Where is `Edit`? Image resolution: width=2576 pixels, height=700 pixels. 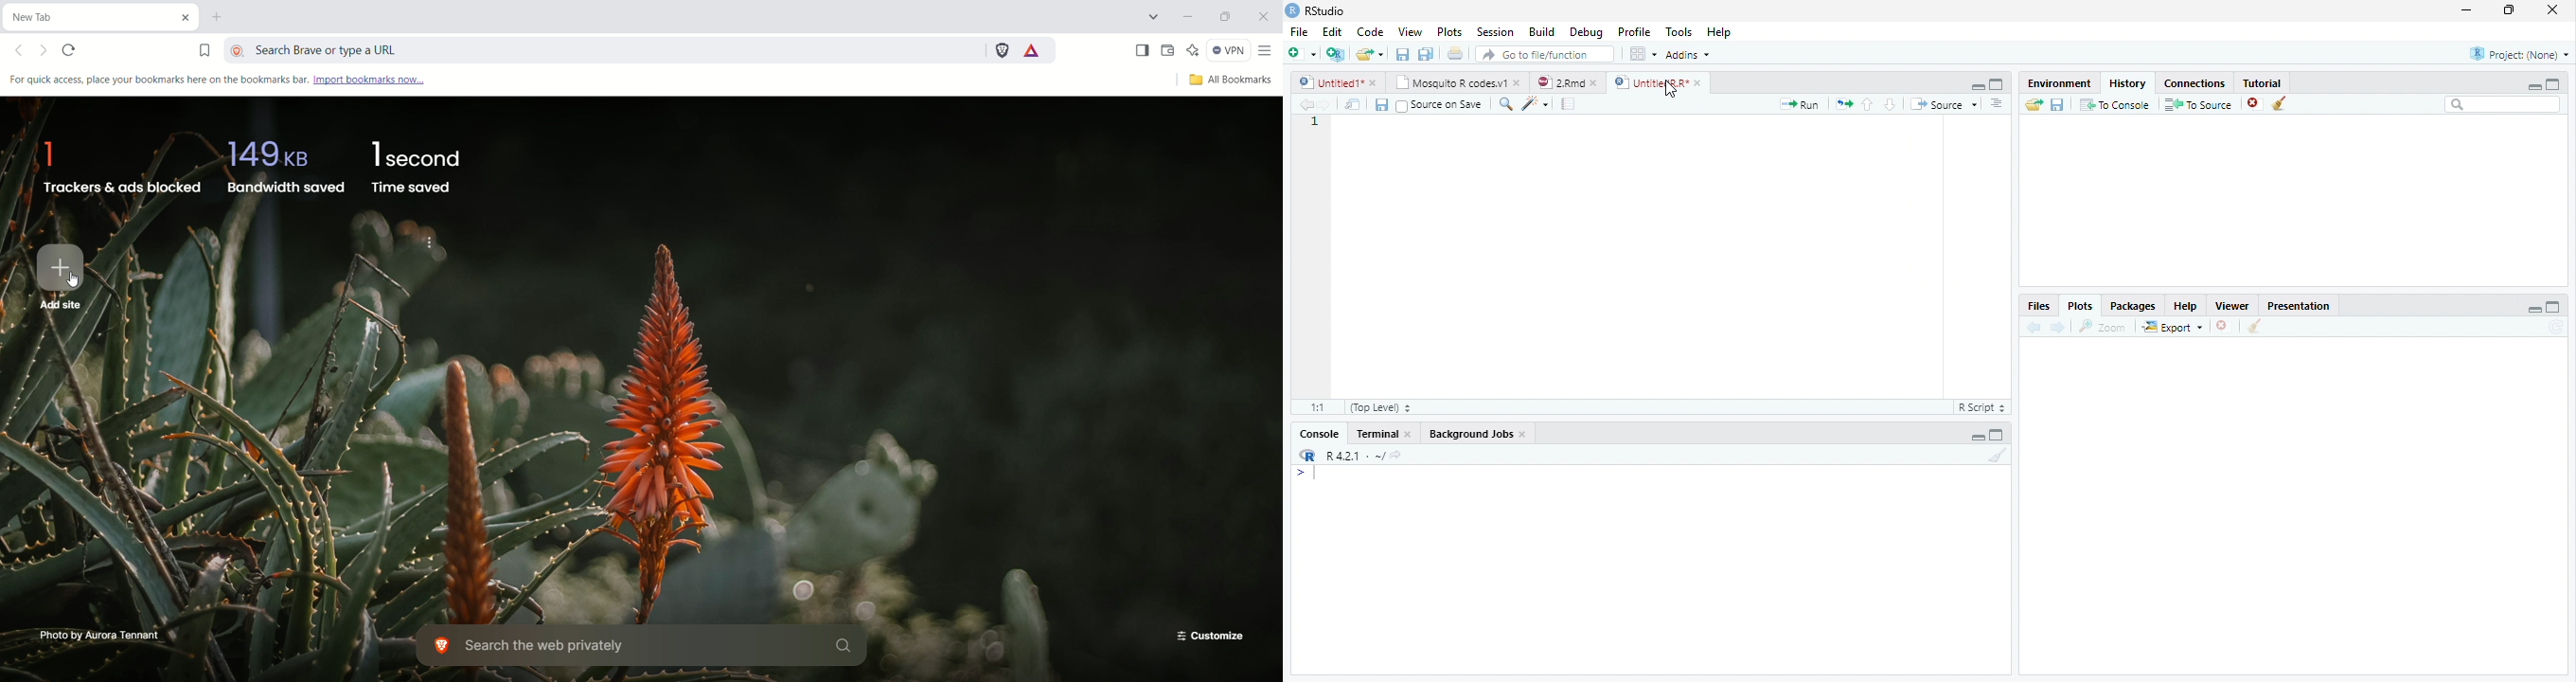
Edit is located at coordinates (1330, 31).